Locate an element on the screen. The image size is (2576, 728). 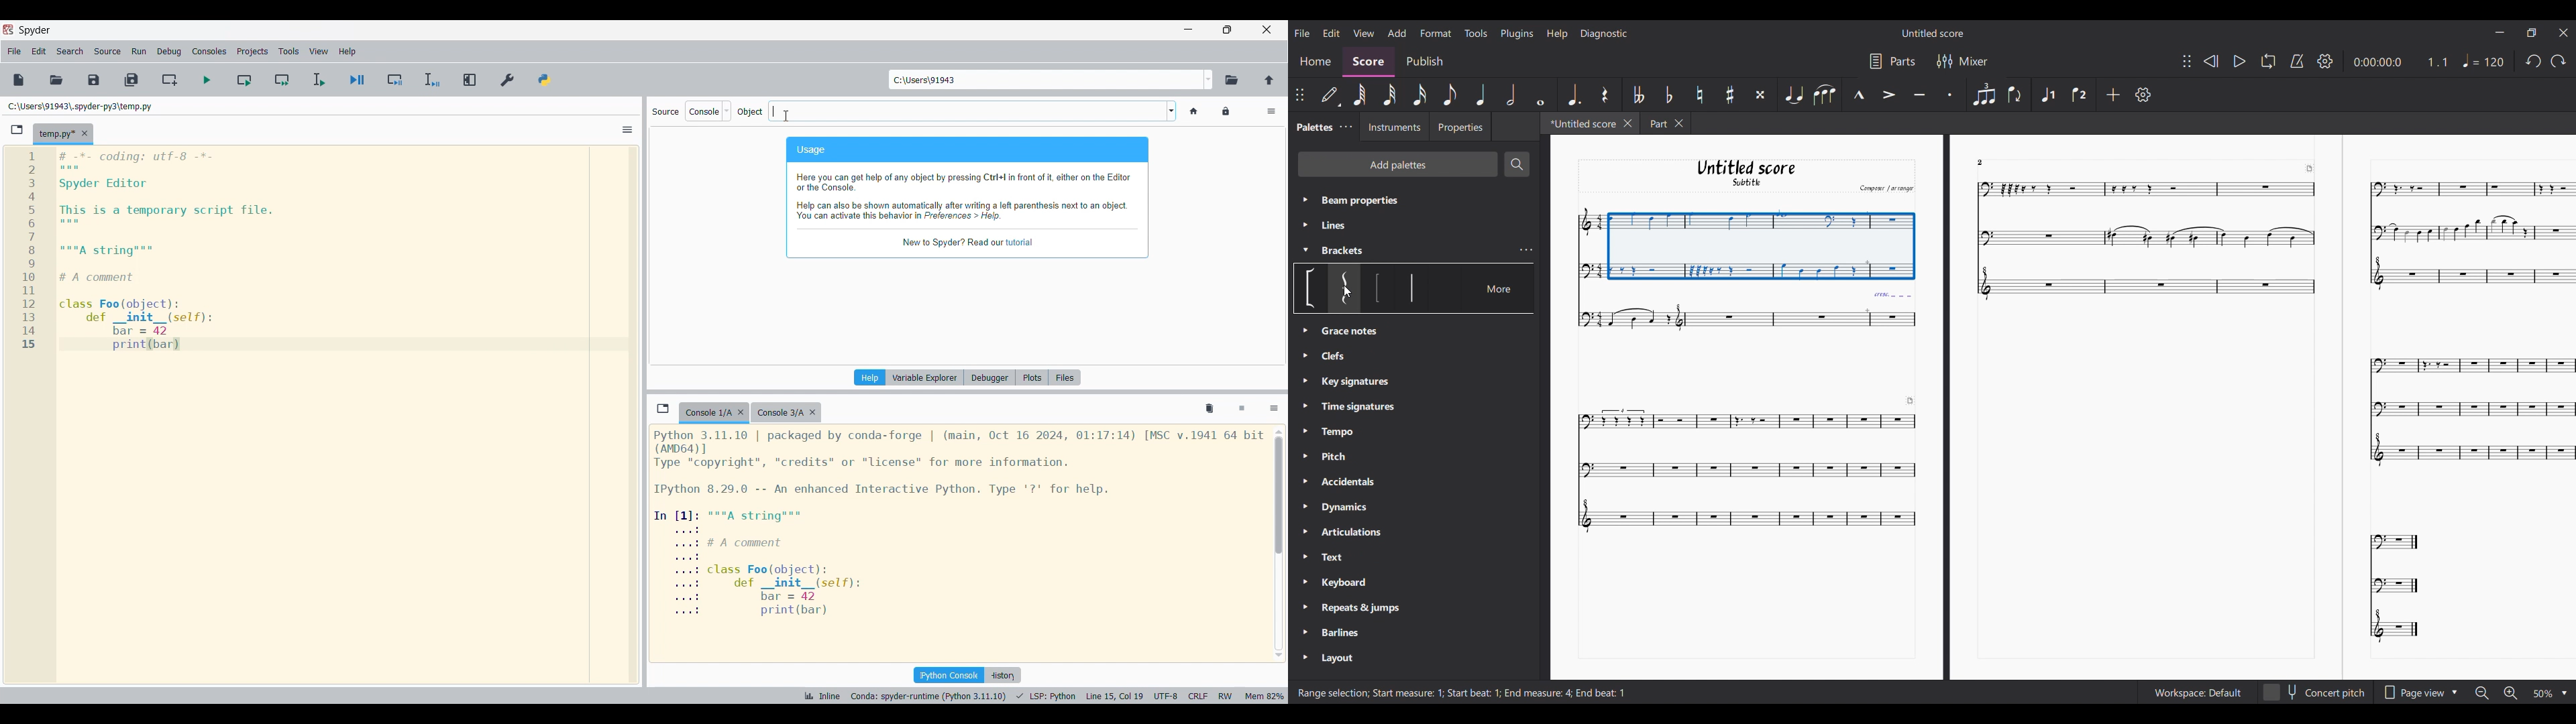
start measure 1 ; is located at coordinates (1408, 692).